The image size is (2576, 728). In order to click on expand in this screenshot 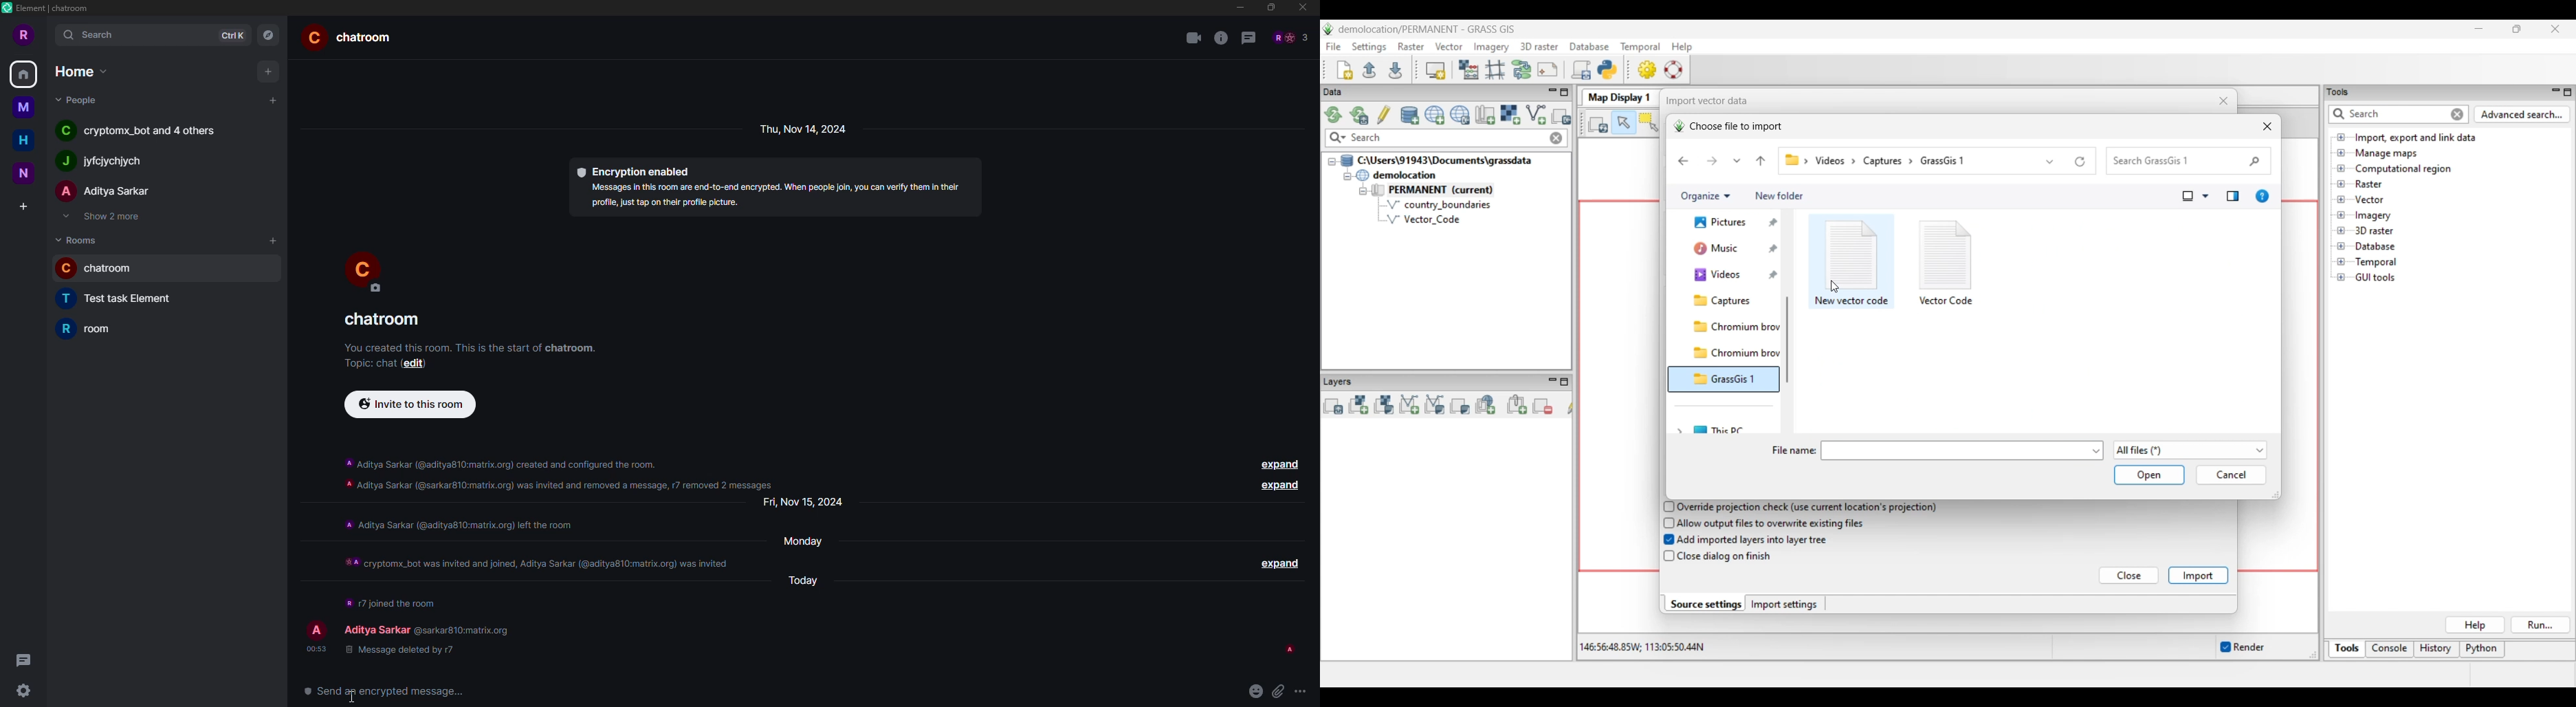, I will do `click(1277, 463)`.